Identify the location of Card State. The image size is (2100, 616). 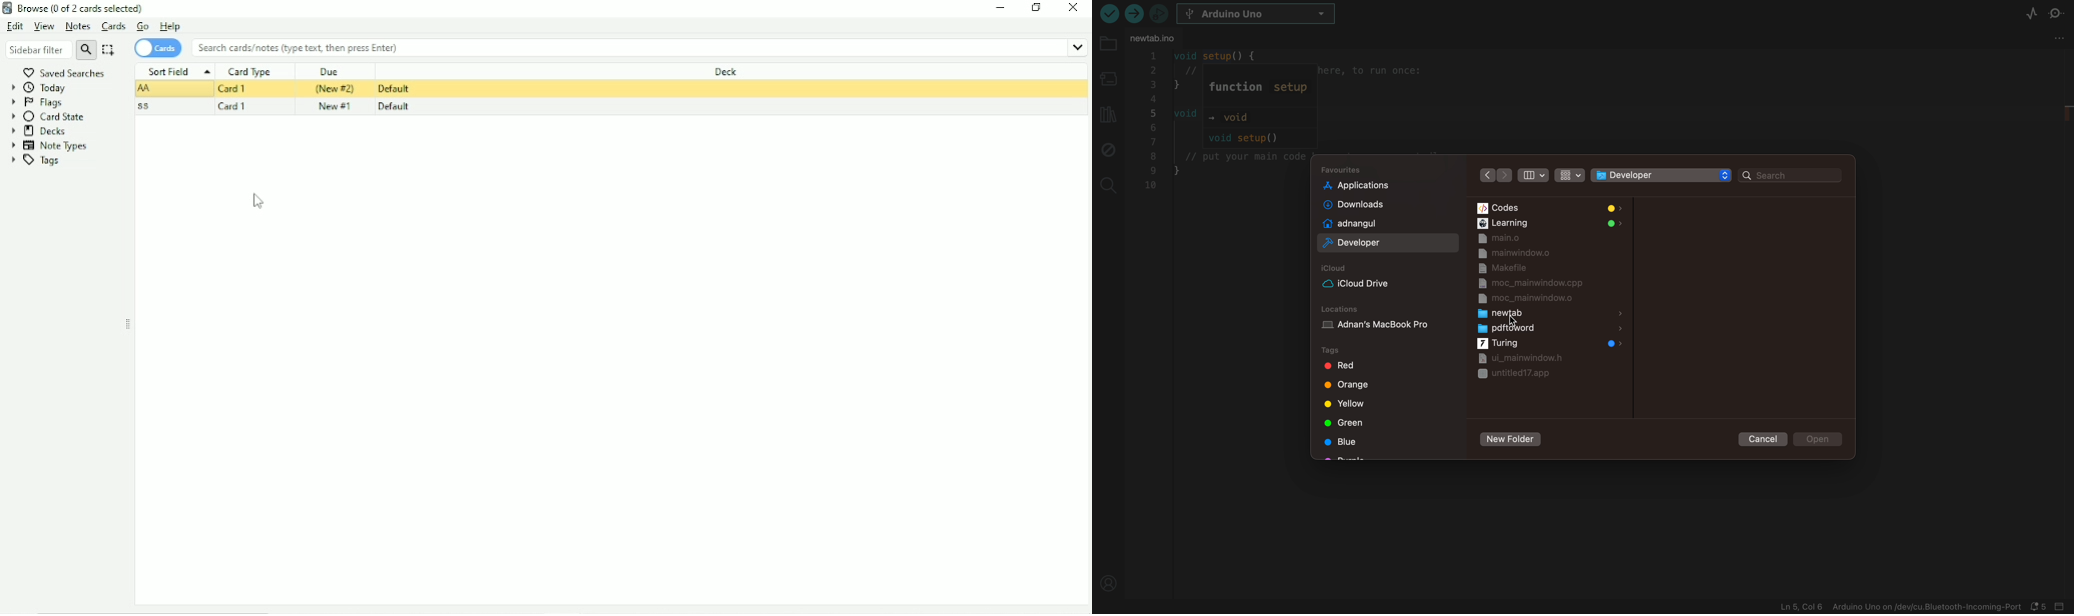
(49, 117).